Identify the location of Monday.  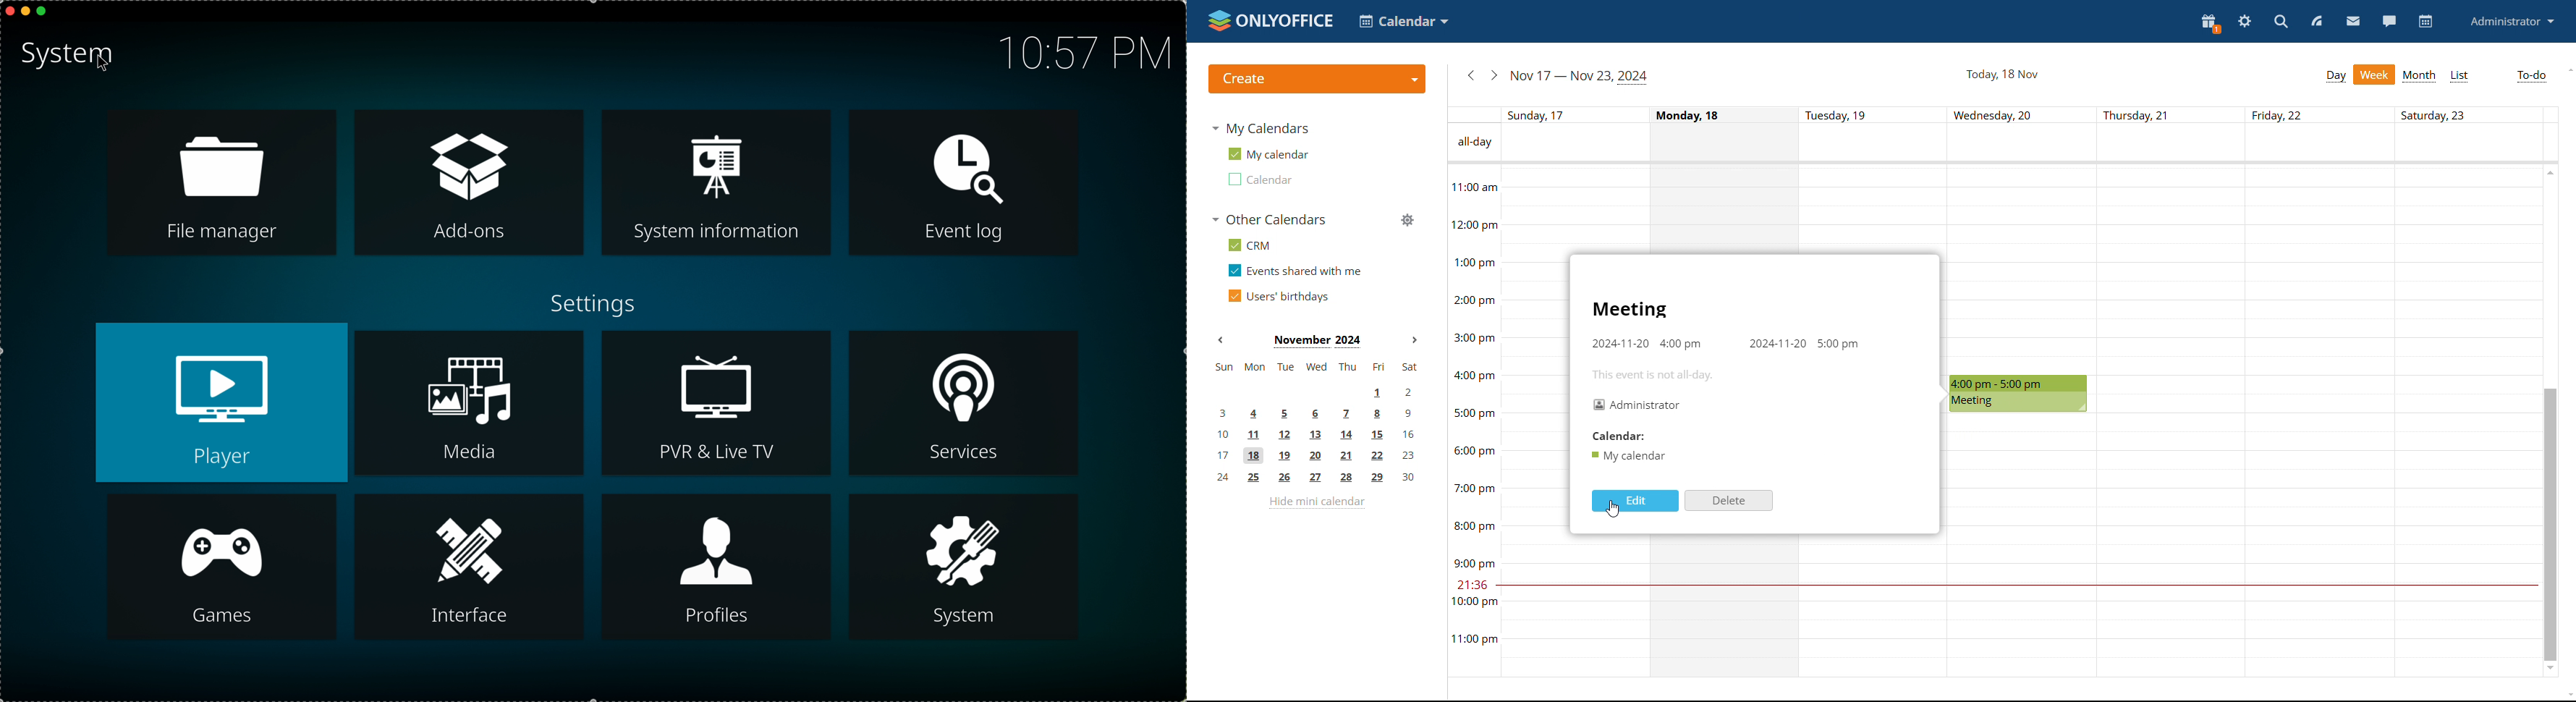
(1724, 208).